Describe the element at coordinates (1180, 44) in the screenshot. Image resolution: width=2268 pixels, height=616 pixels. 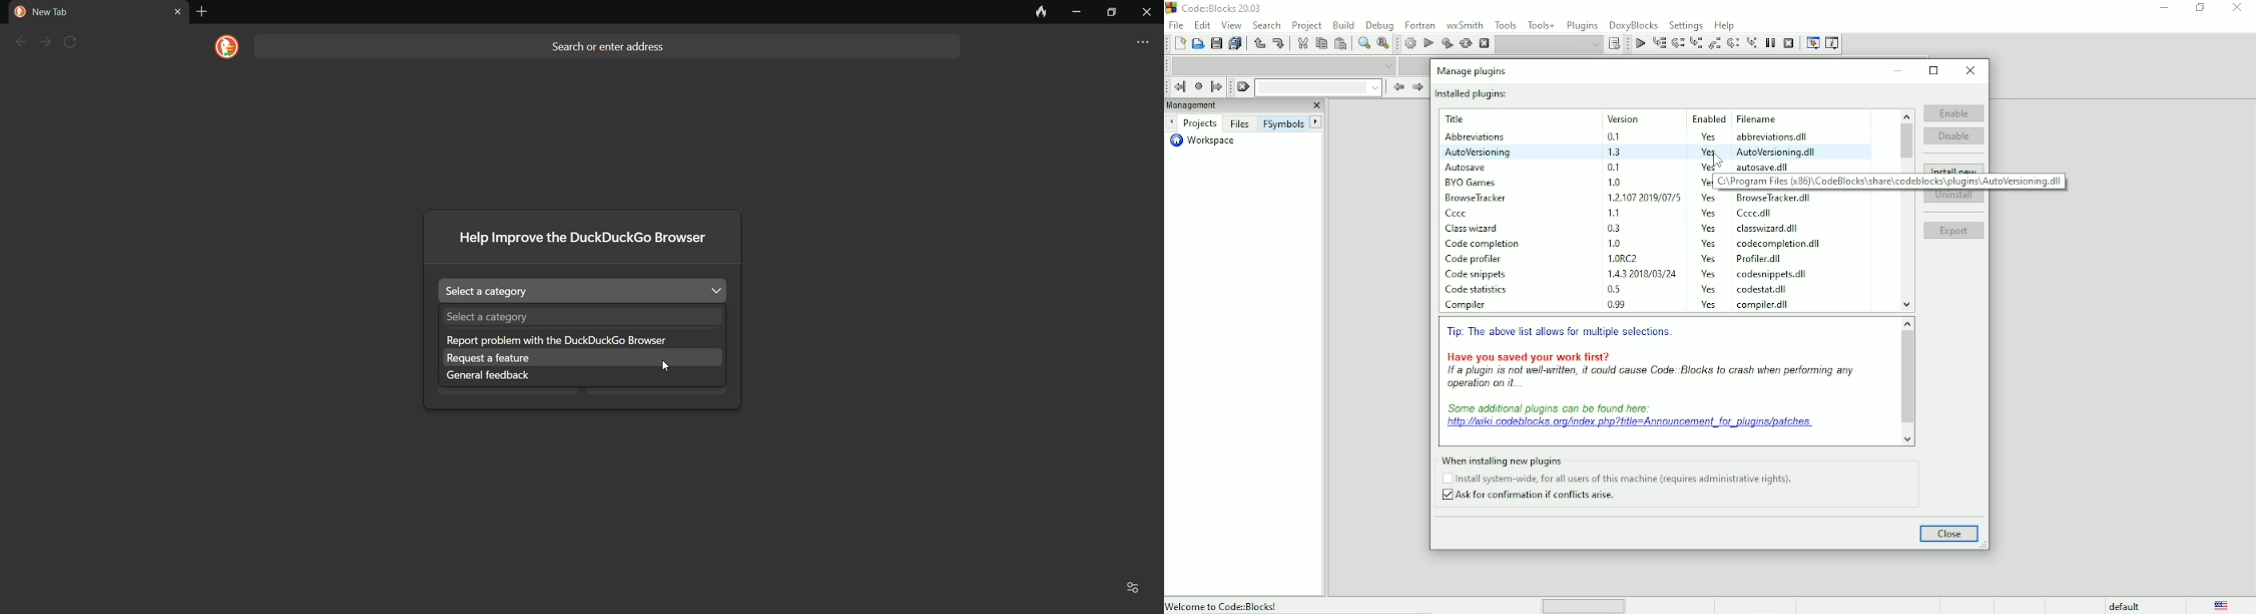
I see `New file` at that location.